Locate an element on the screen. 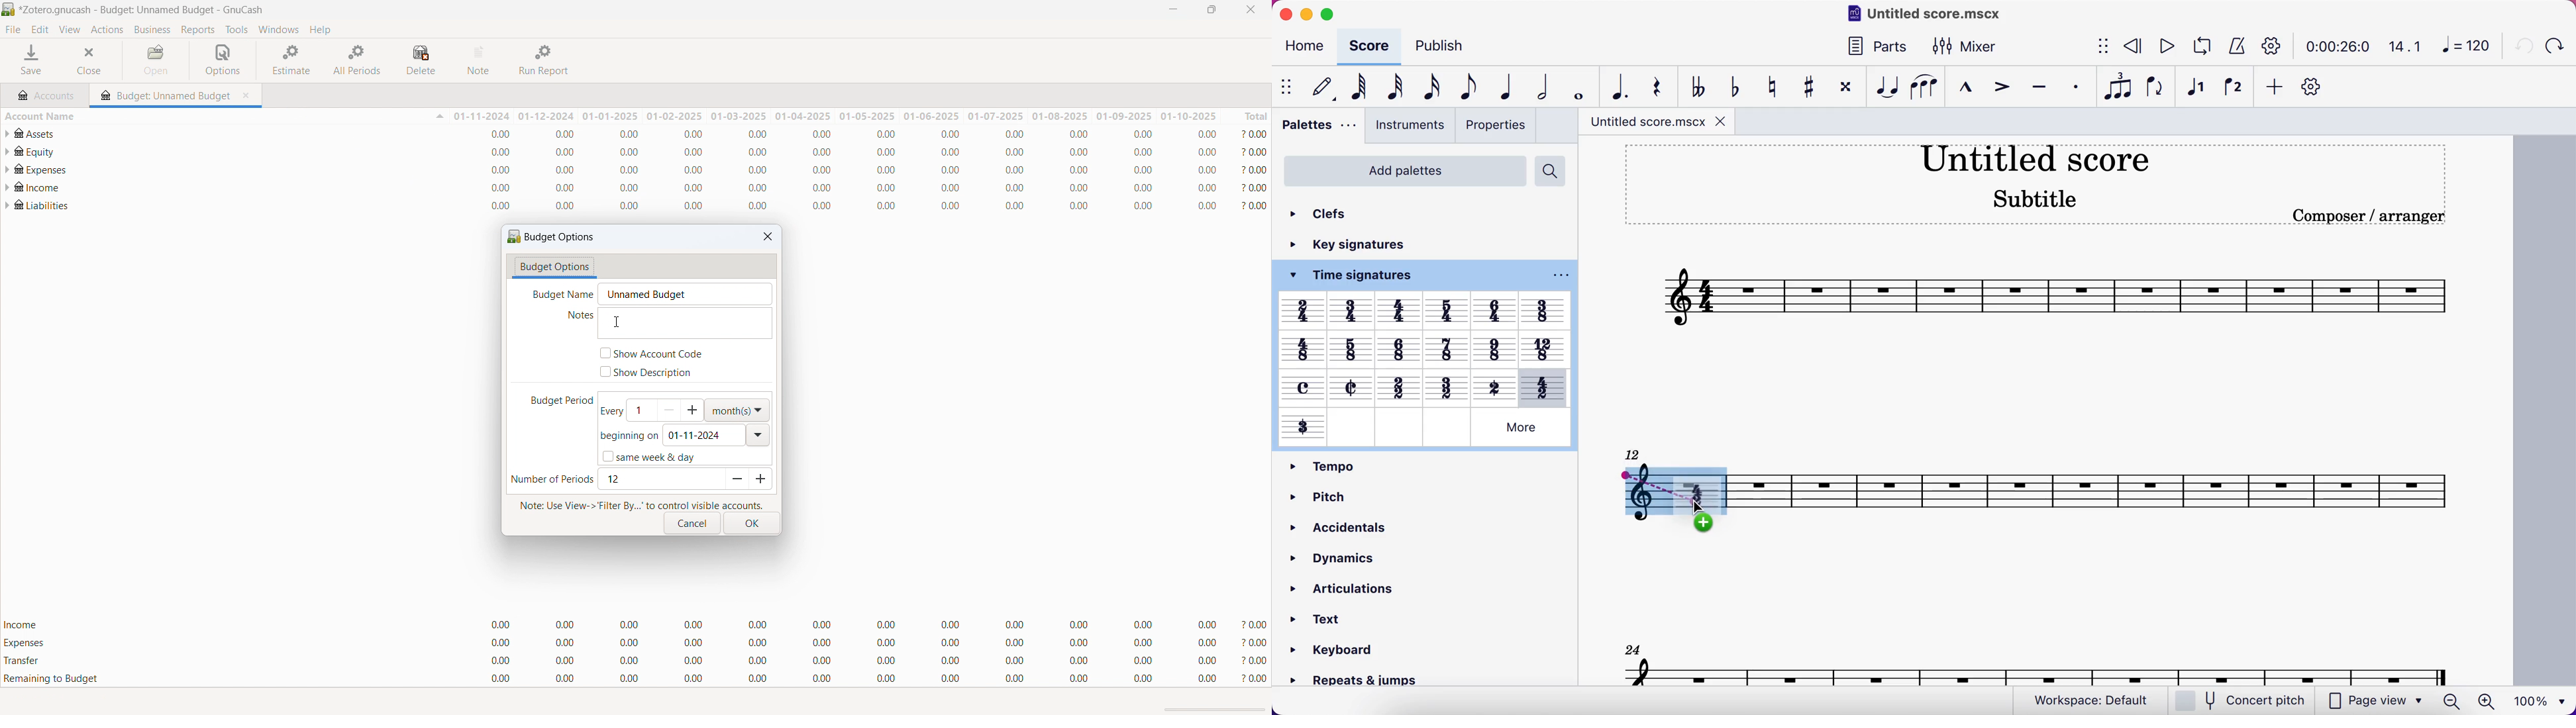 This screenshot has height=728, width=2576. all periods is located at coordinates (358, 60).